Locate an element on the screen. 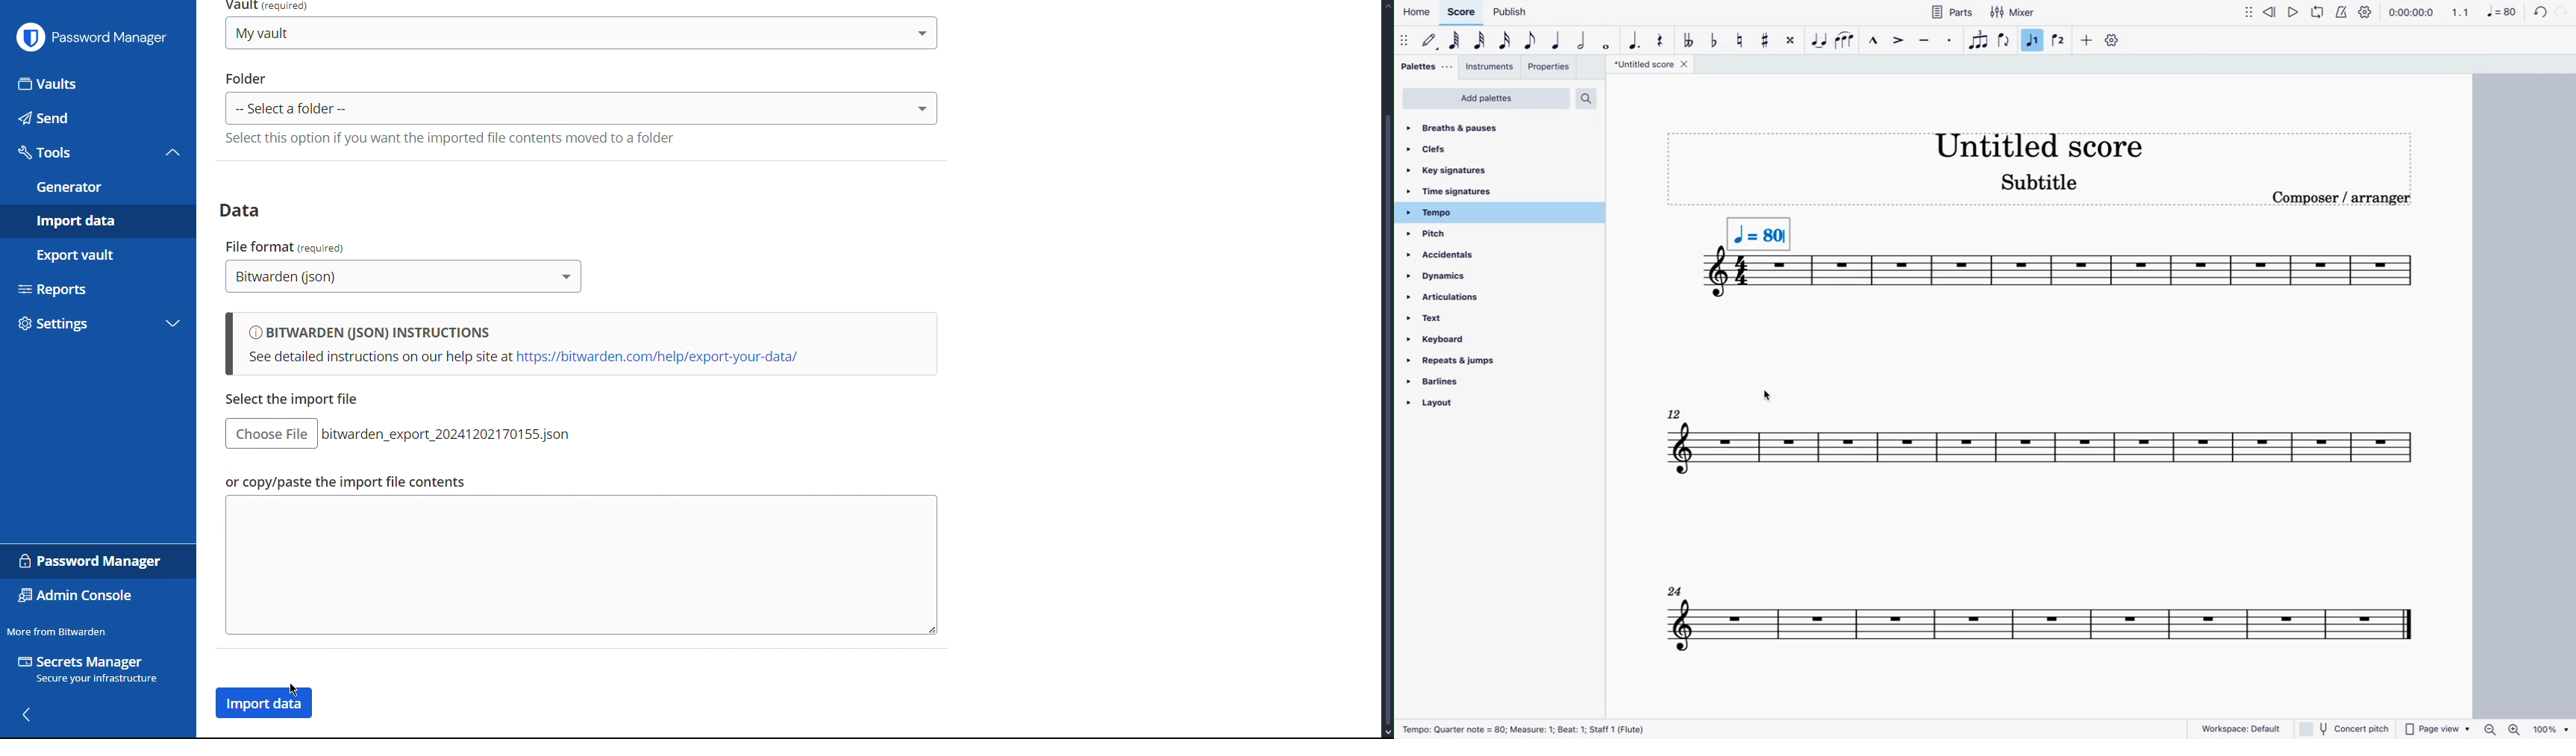  augmentative dot is located at coordinates (1635, 40).